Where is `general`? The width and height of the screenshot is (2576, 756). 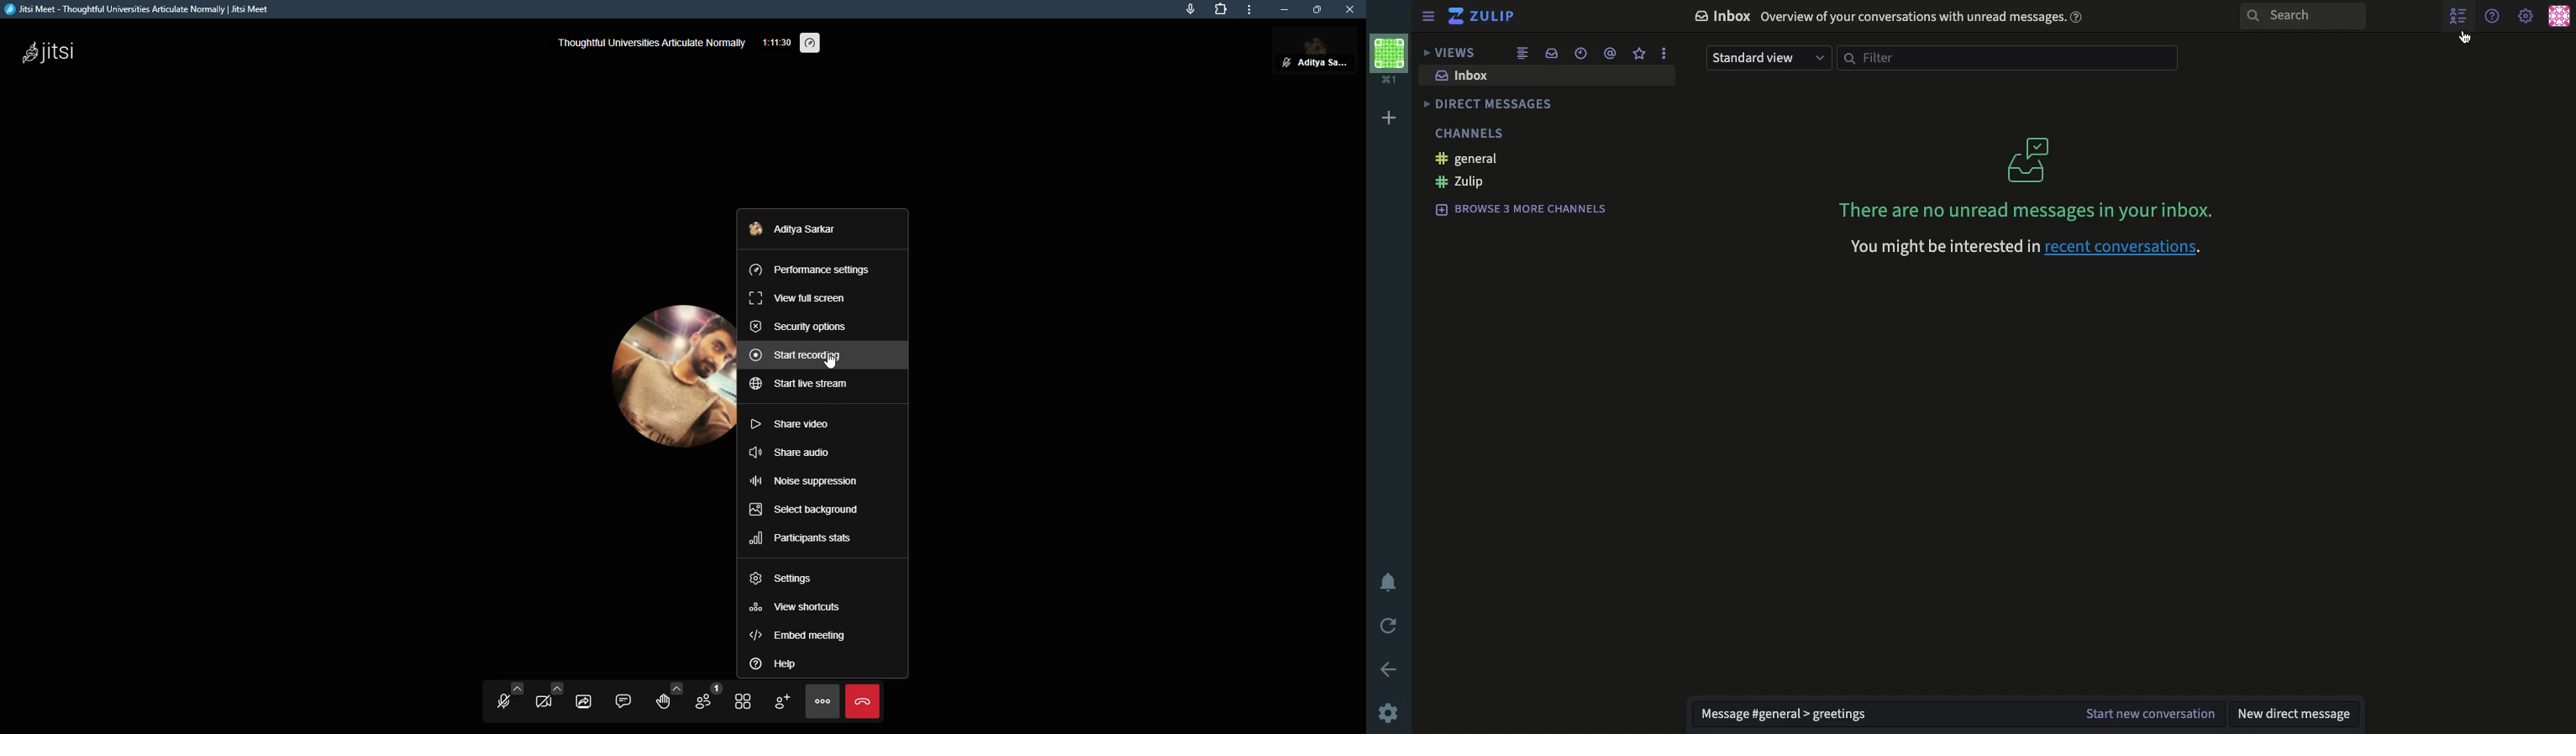 general is located at coordinates (1461, 159).